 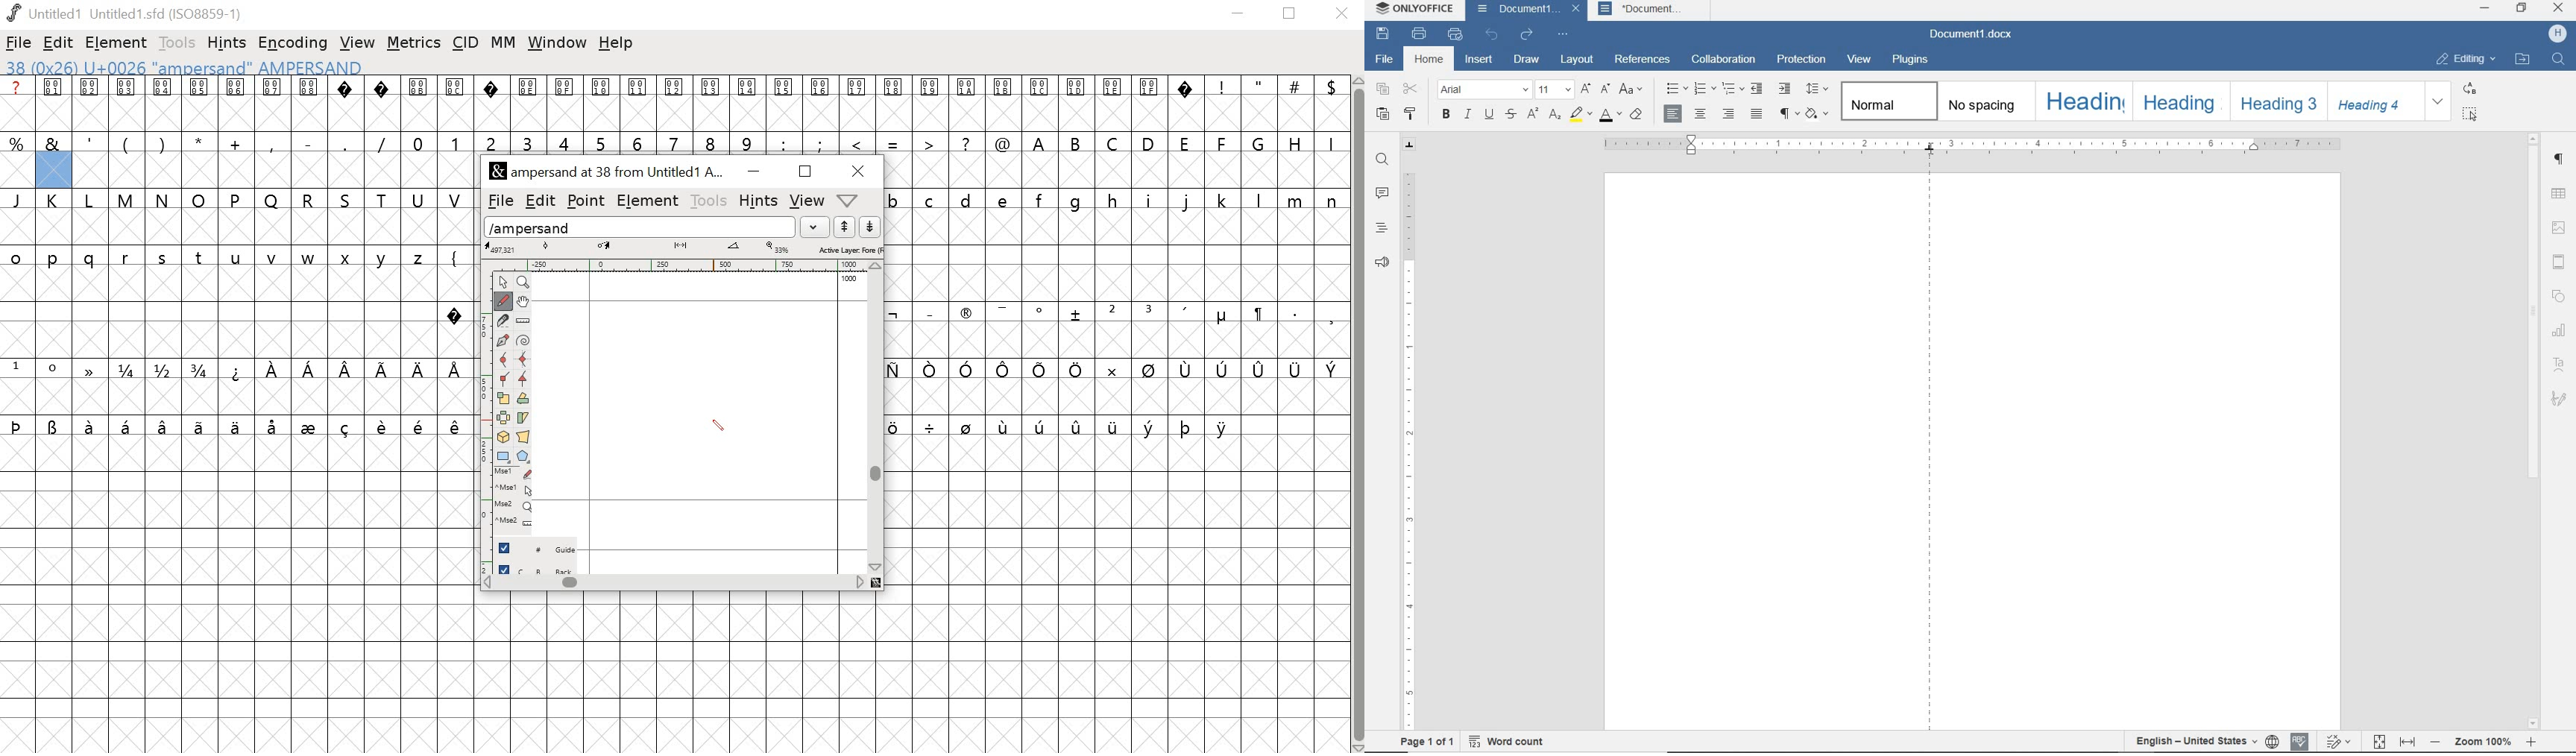 What do you see at coordinates (1380, 227) in the screenshot?
I see `HEADINGS` at bounding box center [1380, 227].